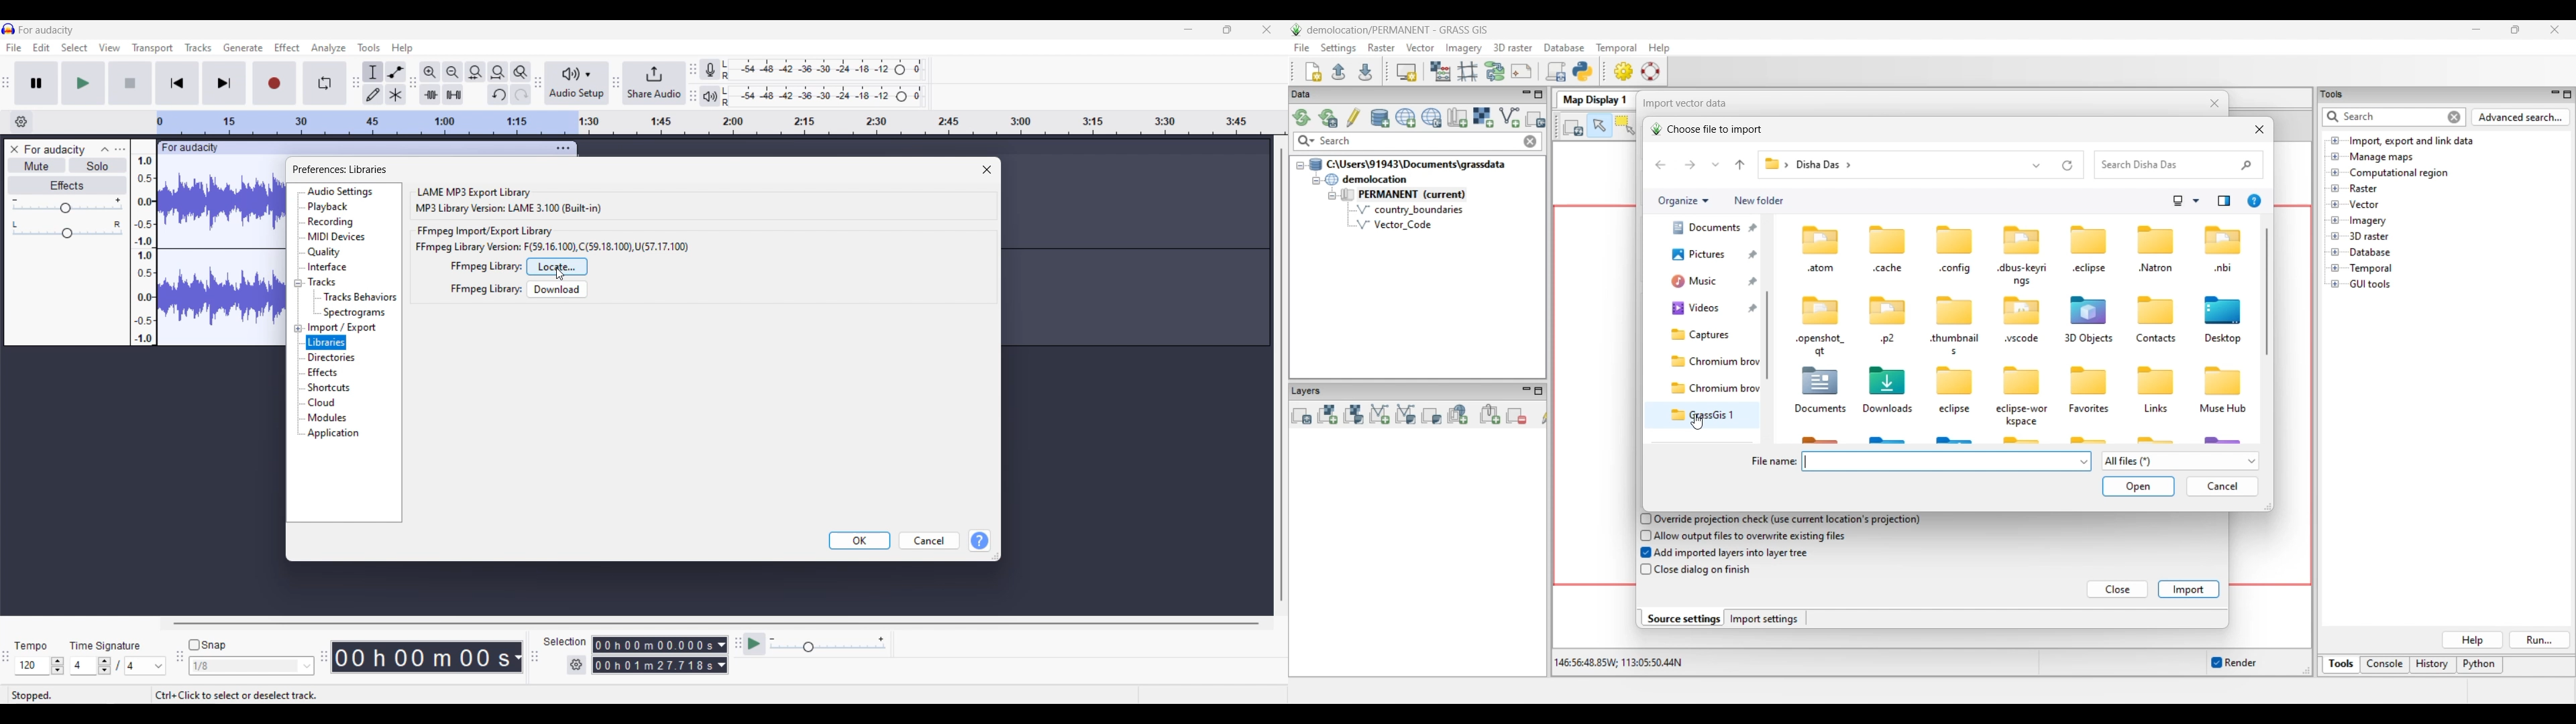 This screenshot has height=728, width=2576. I want to click on FFmpeg library, so click(486, 289).